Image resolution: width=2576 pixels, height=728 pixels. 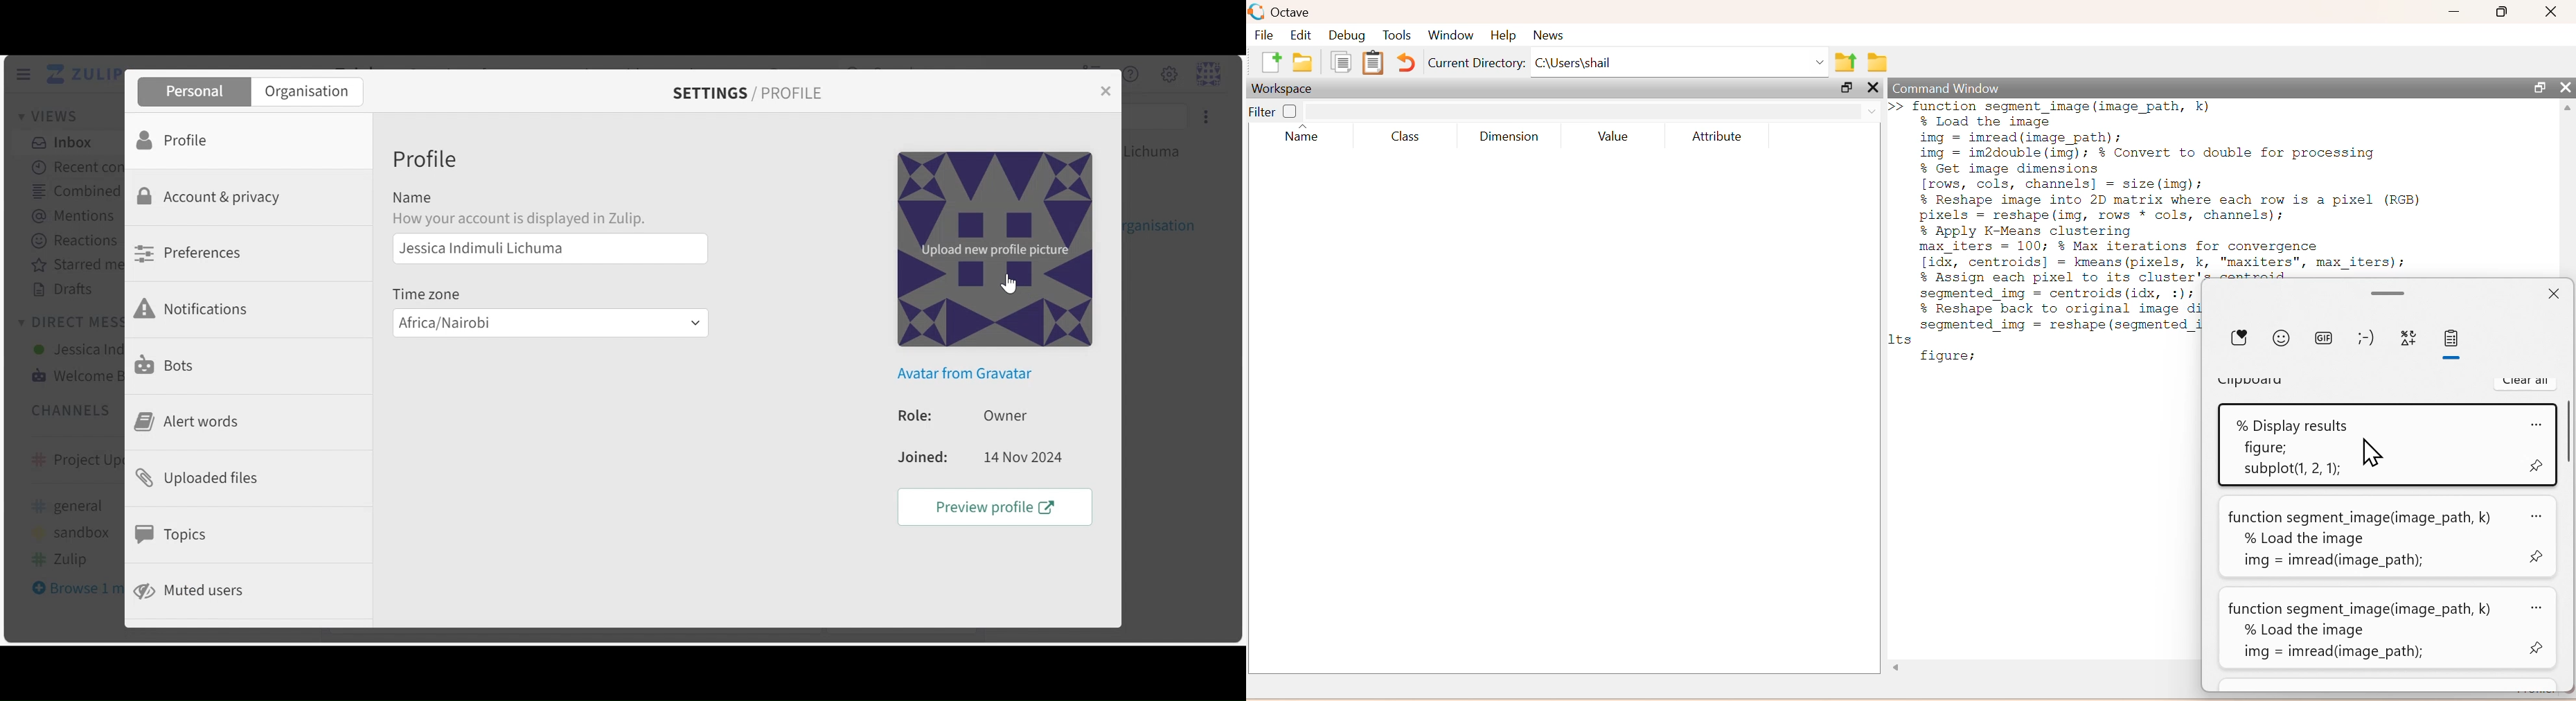 What do you see at coordinates (1103, 90) in the screenshot?
I see `Close` at bounding box center [1103, 90].